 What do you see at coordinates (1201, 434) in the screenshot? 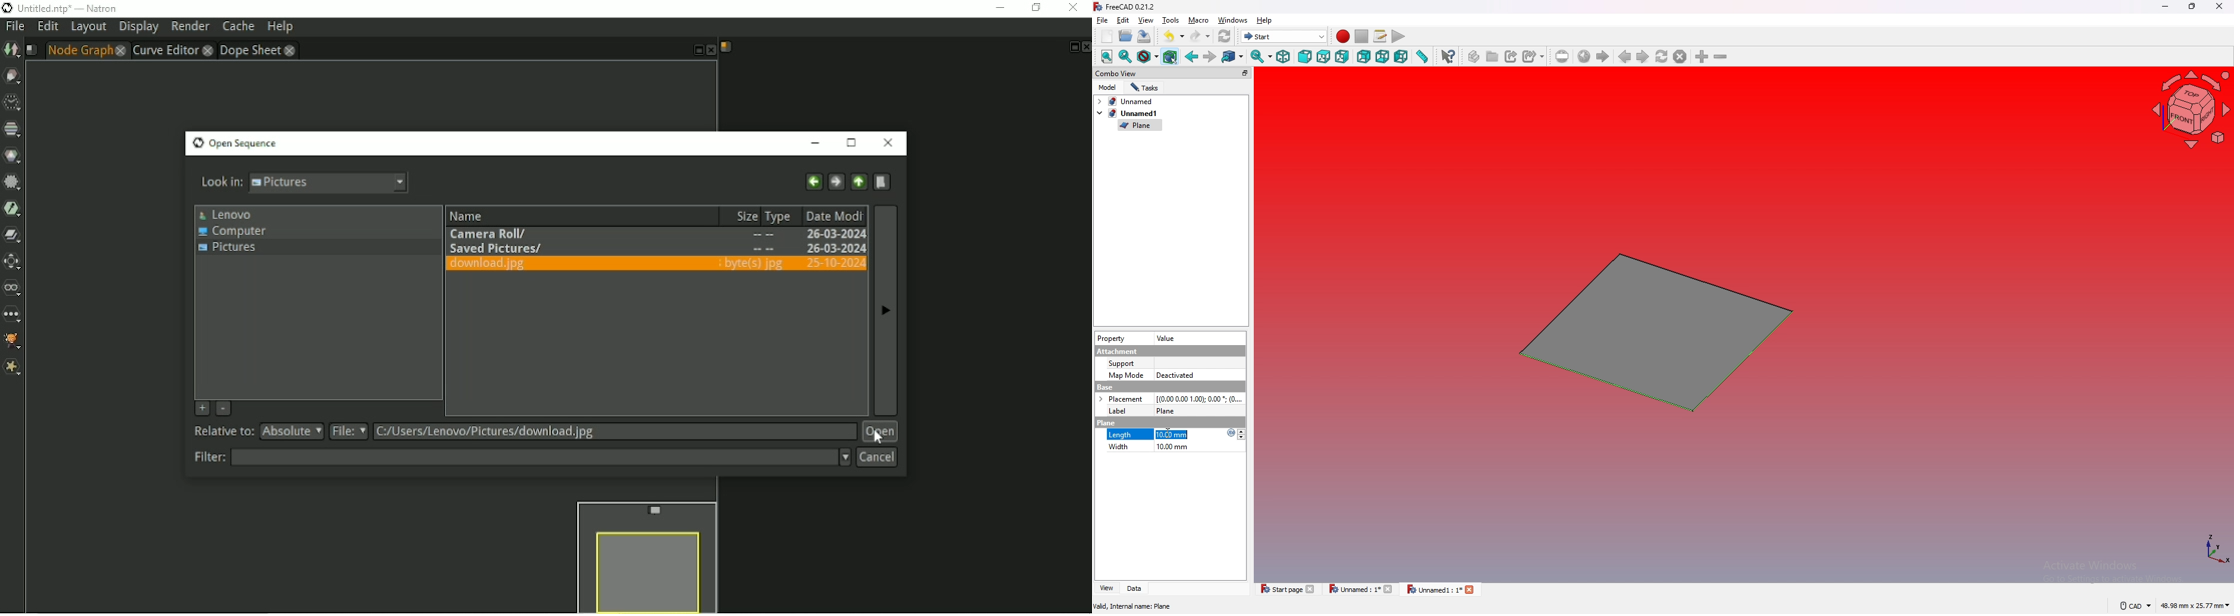
I see `10.00 mm` at bounding box center [1201, 434].